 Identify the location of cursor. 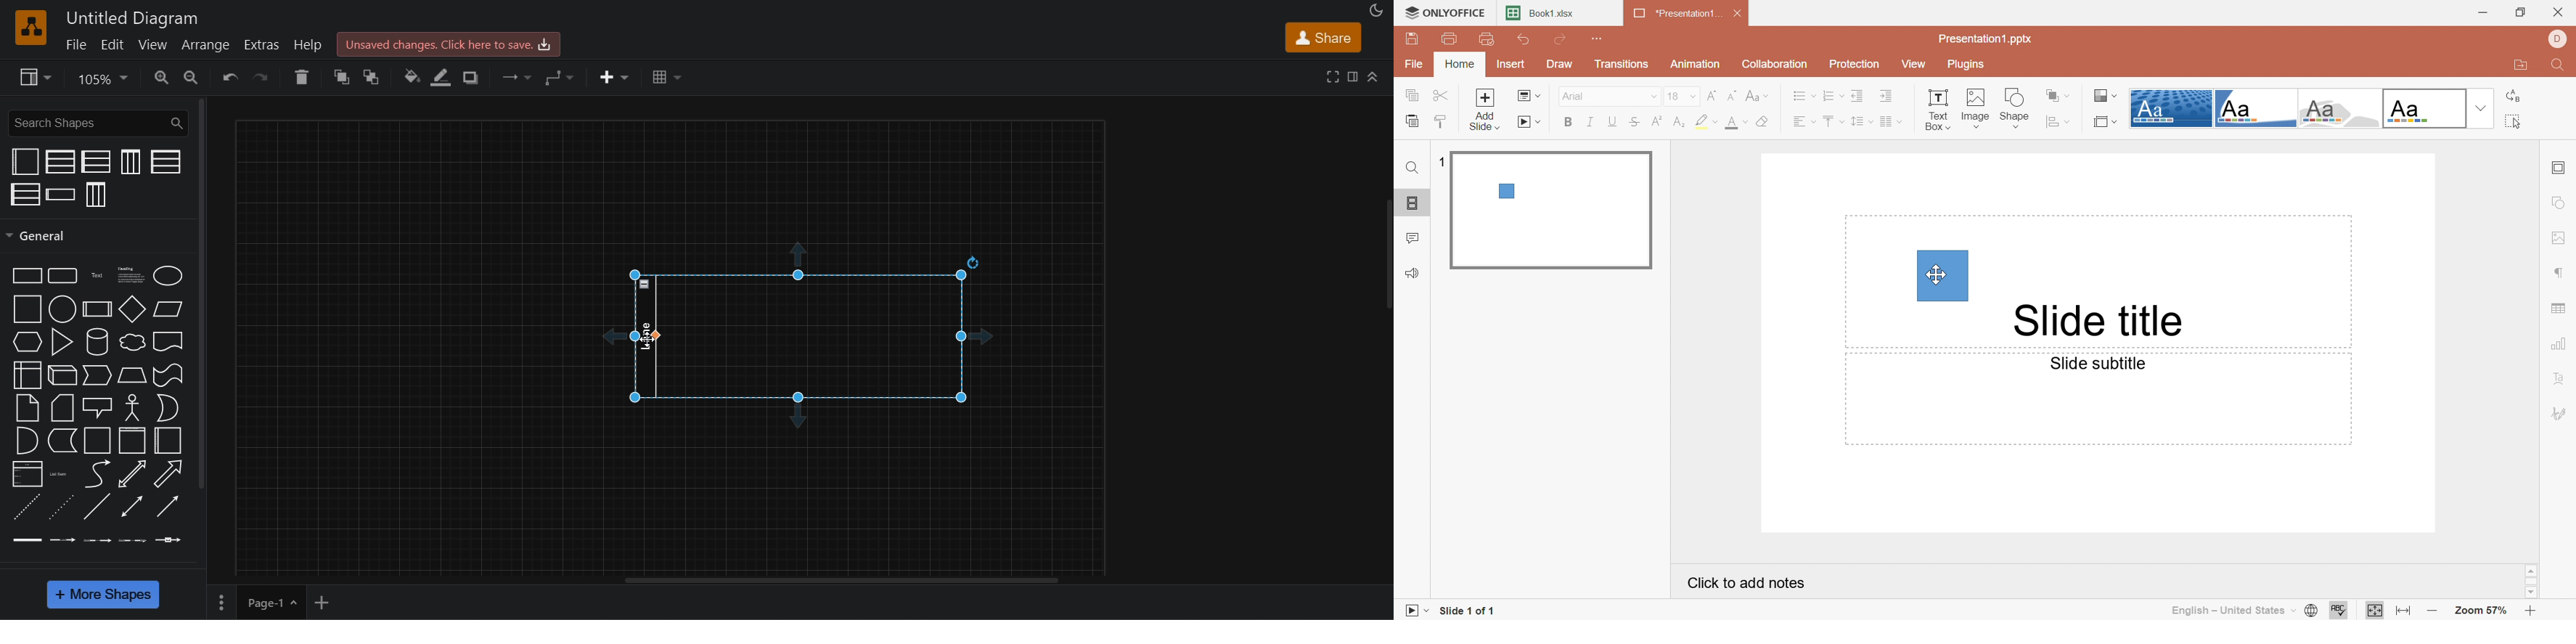
(1936, 275).